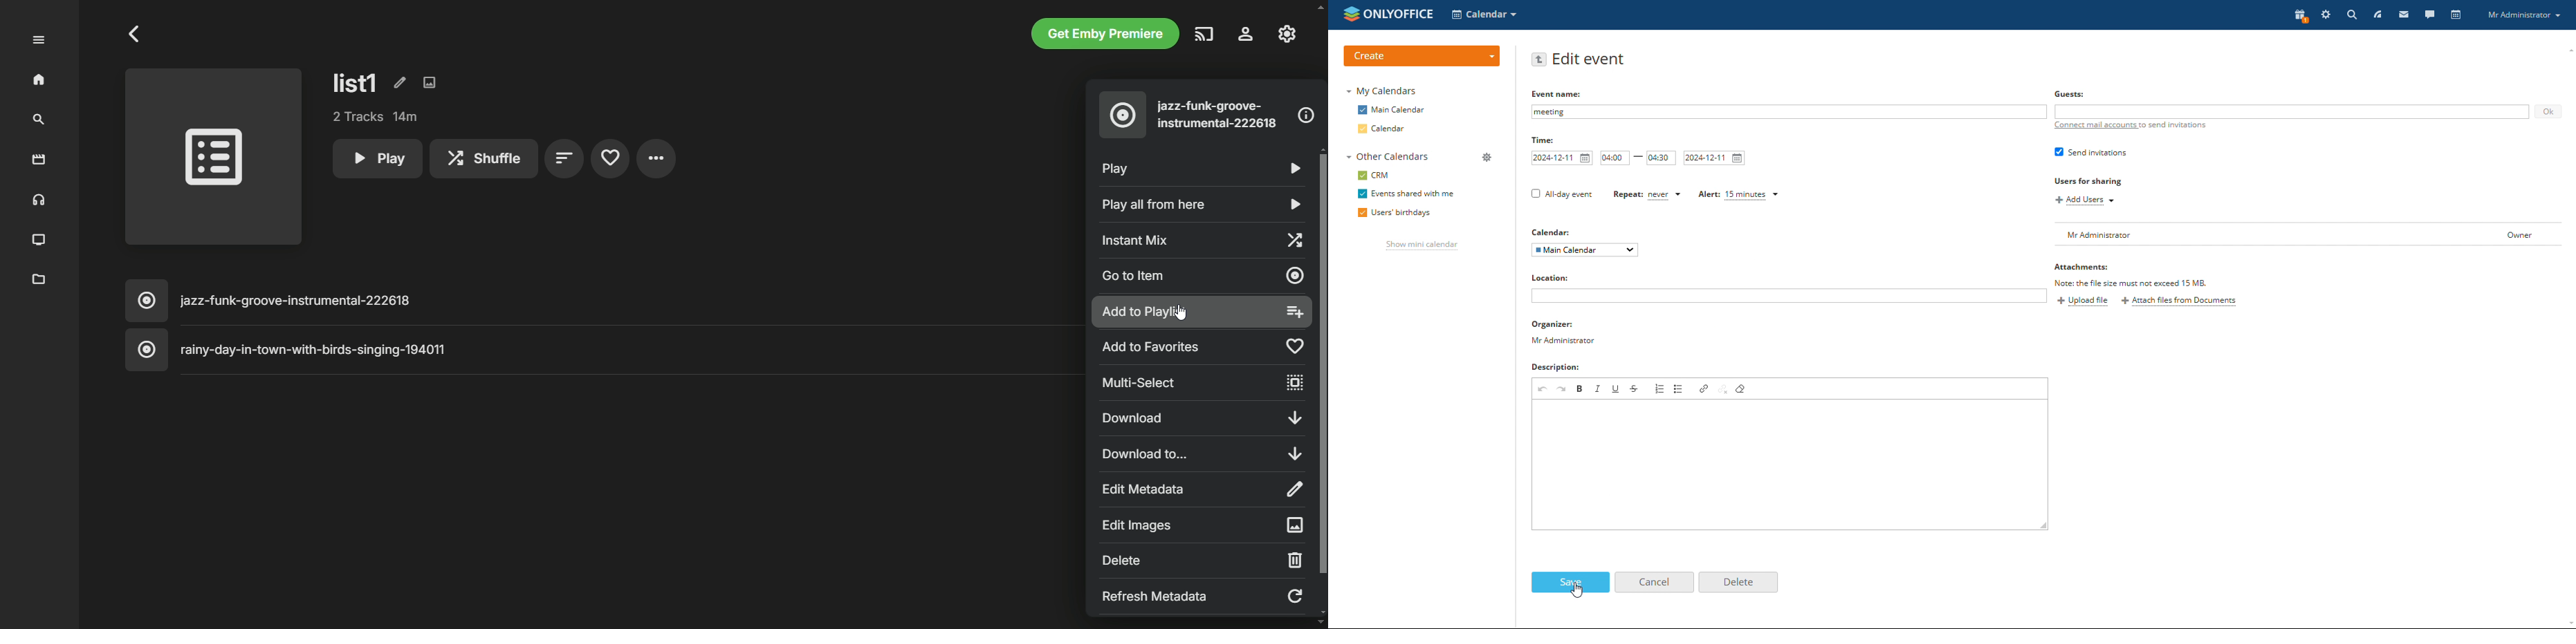 The height and width of the screenshot is (644, 2576). Describe the element at coordinates (2135, 283) in the screenshot. I see `note: the file must not exceed 15 mB` at that location.